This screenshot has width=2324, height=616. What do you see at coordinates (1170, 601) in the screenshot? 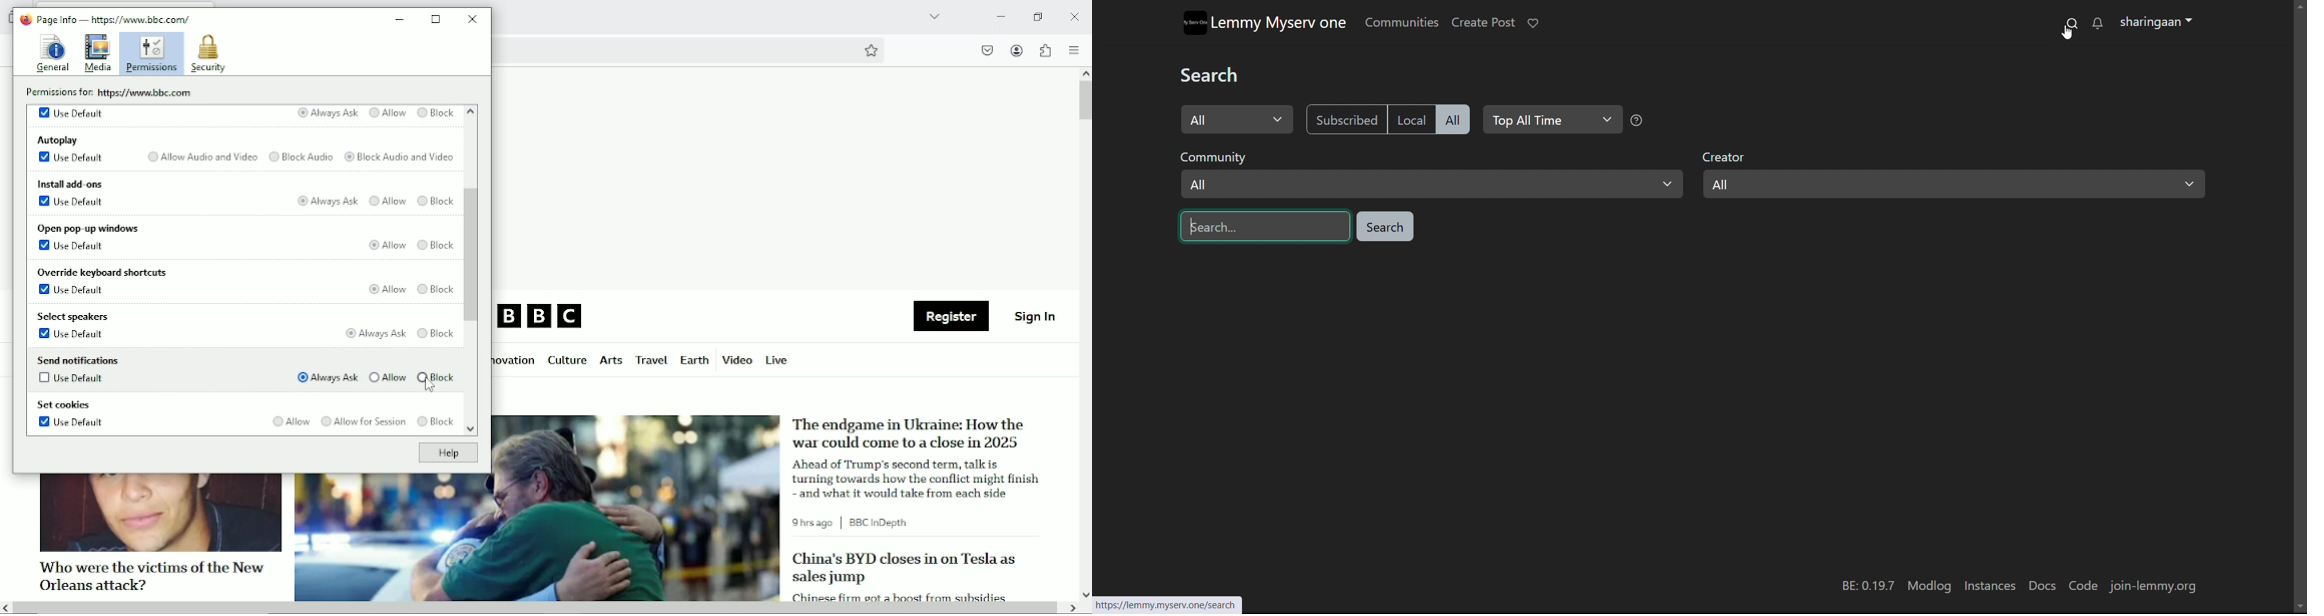
I see `link` at bounding box center [1170, 601].